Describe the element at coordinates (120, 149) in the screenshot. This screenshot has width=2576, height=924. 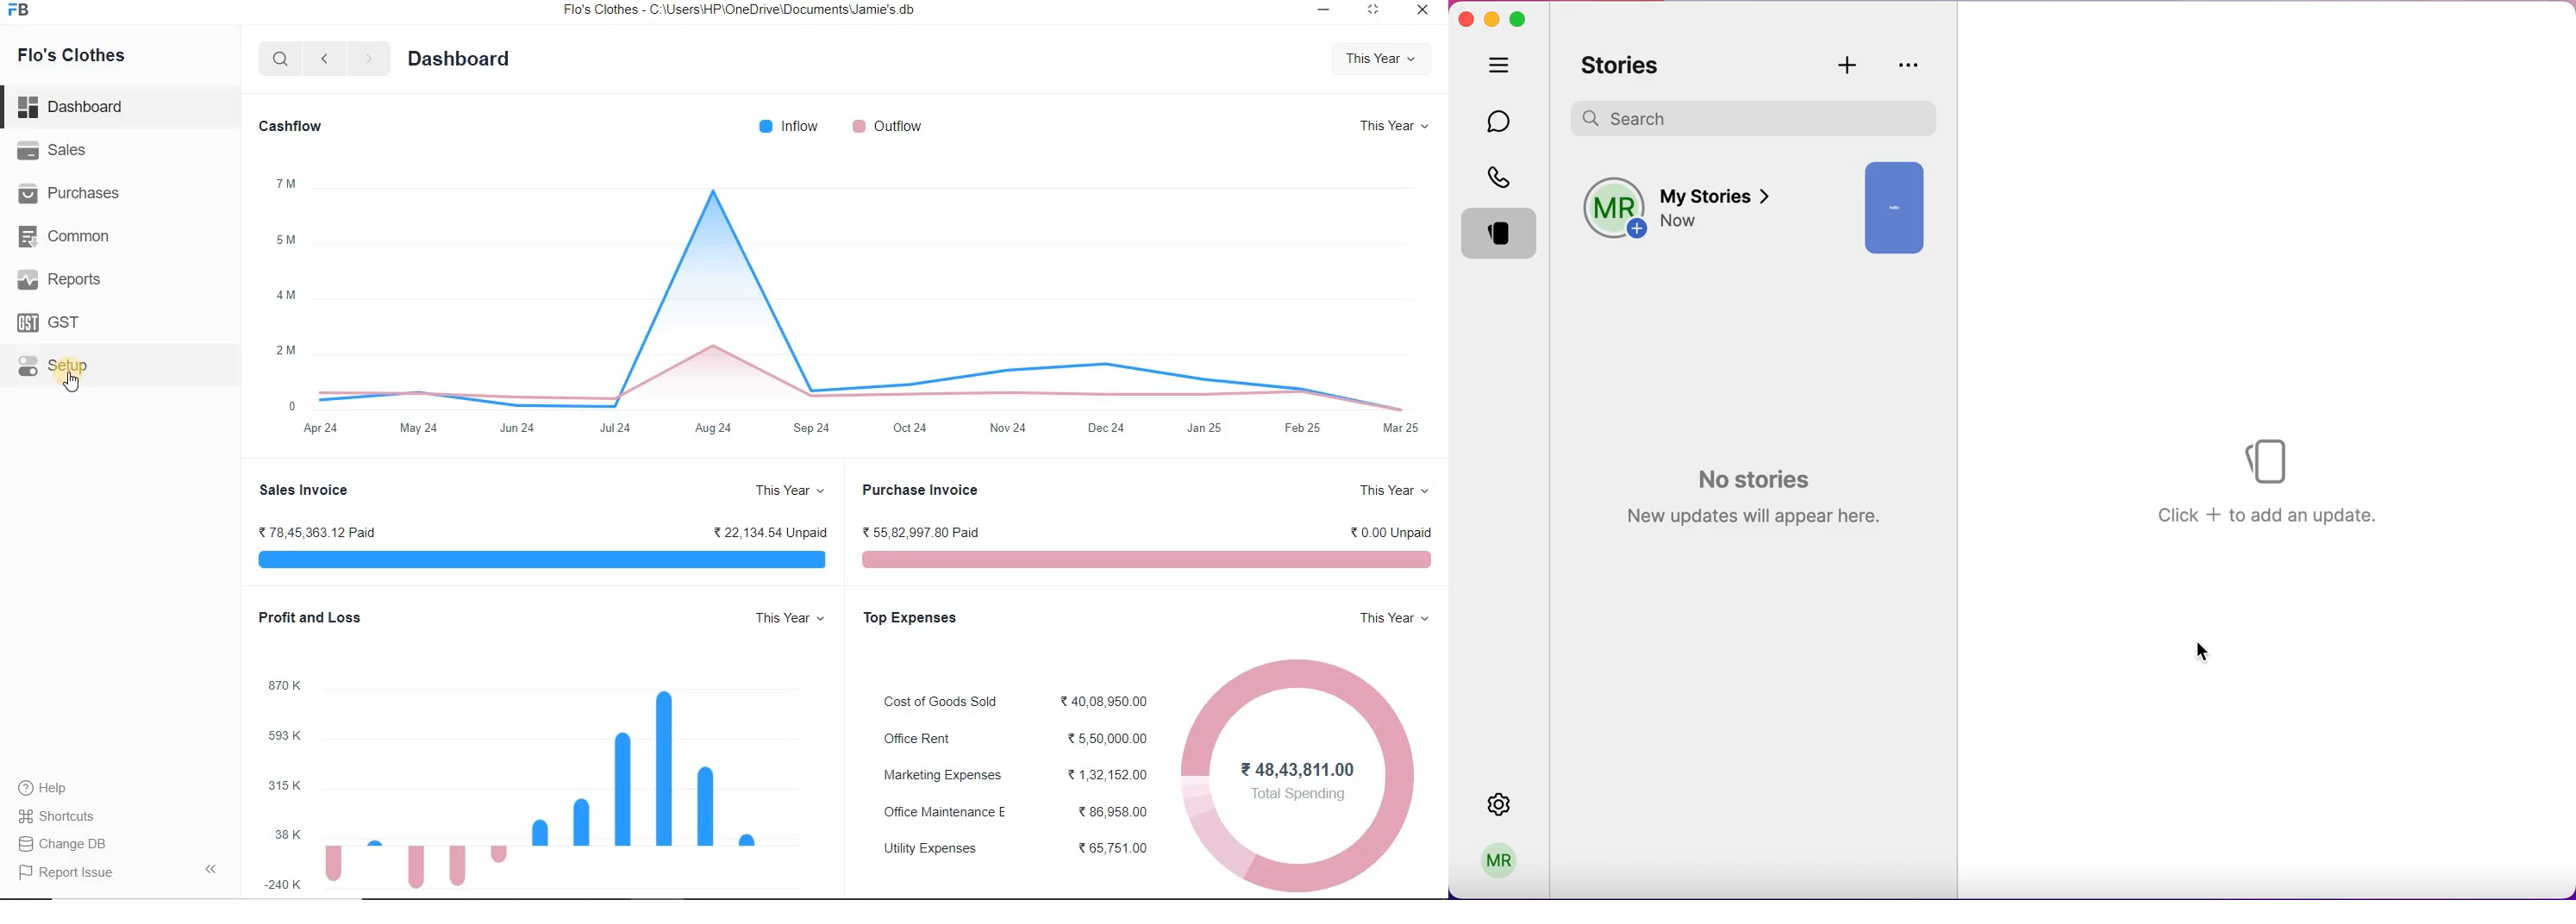
I see `Sales` at that location.